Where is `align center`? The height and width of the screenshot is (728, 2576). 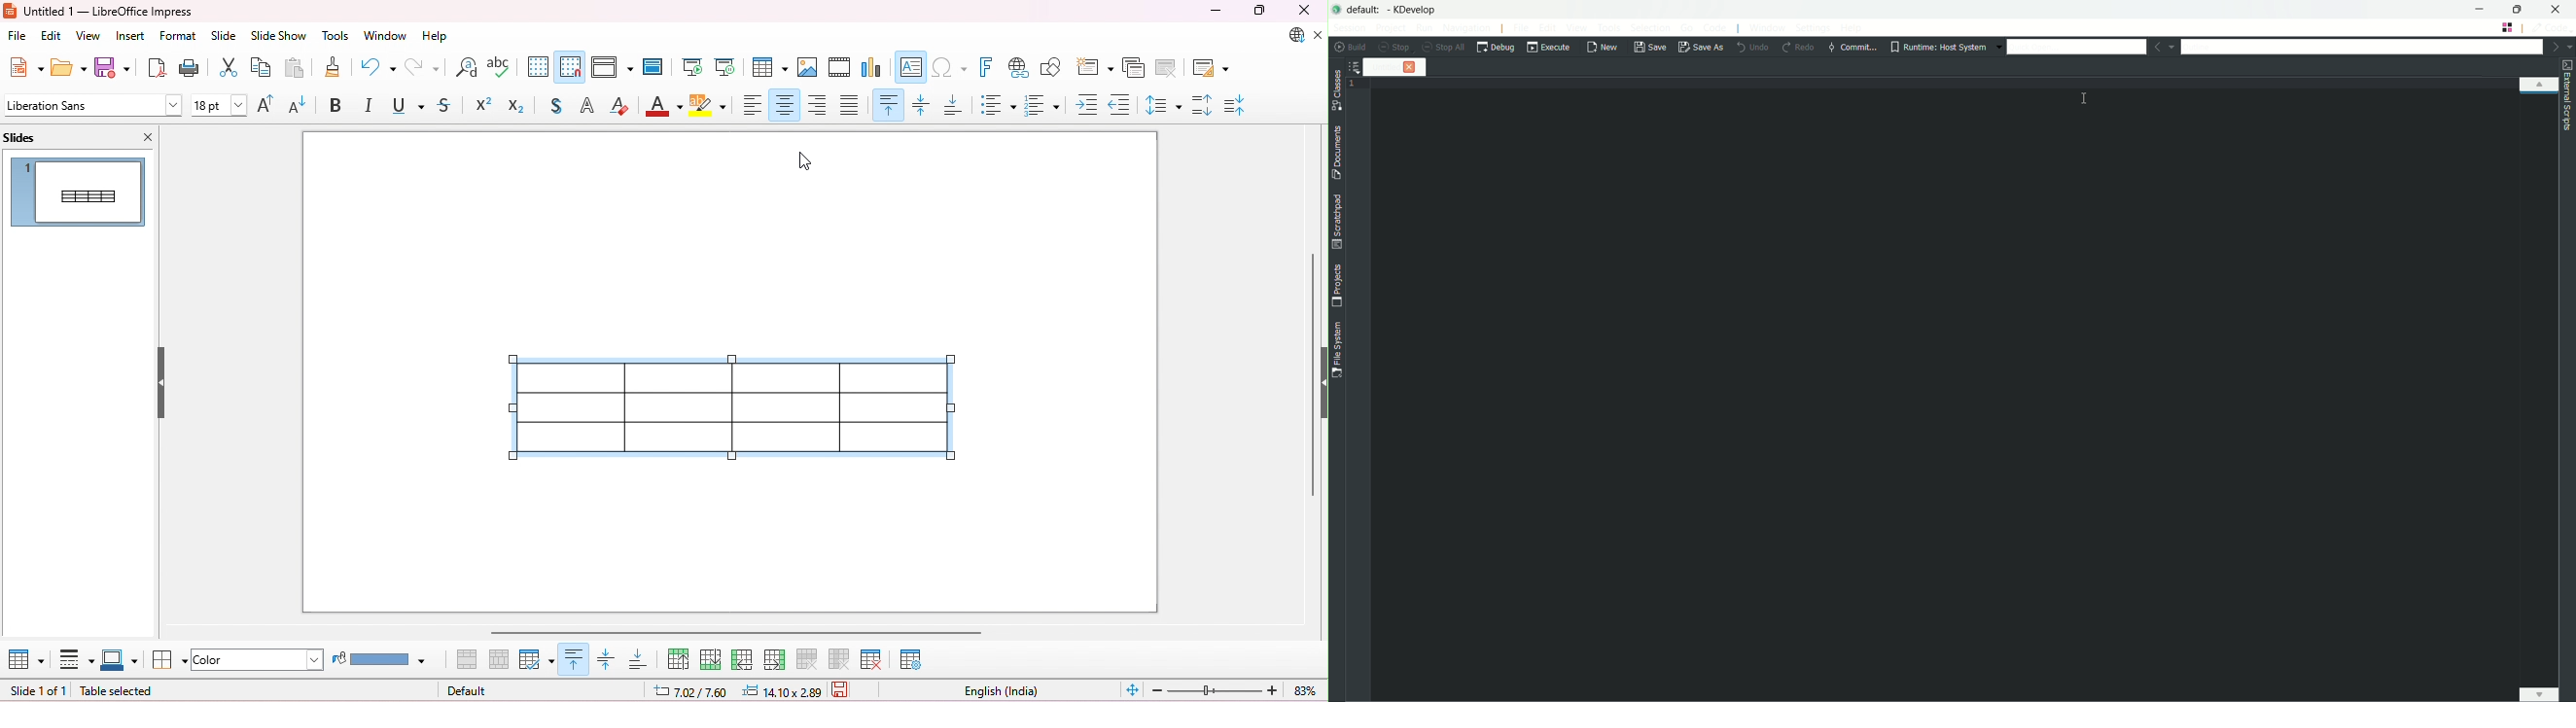
align center is located at coordinates (607, 659).